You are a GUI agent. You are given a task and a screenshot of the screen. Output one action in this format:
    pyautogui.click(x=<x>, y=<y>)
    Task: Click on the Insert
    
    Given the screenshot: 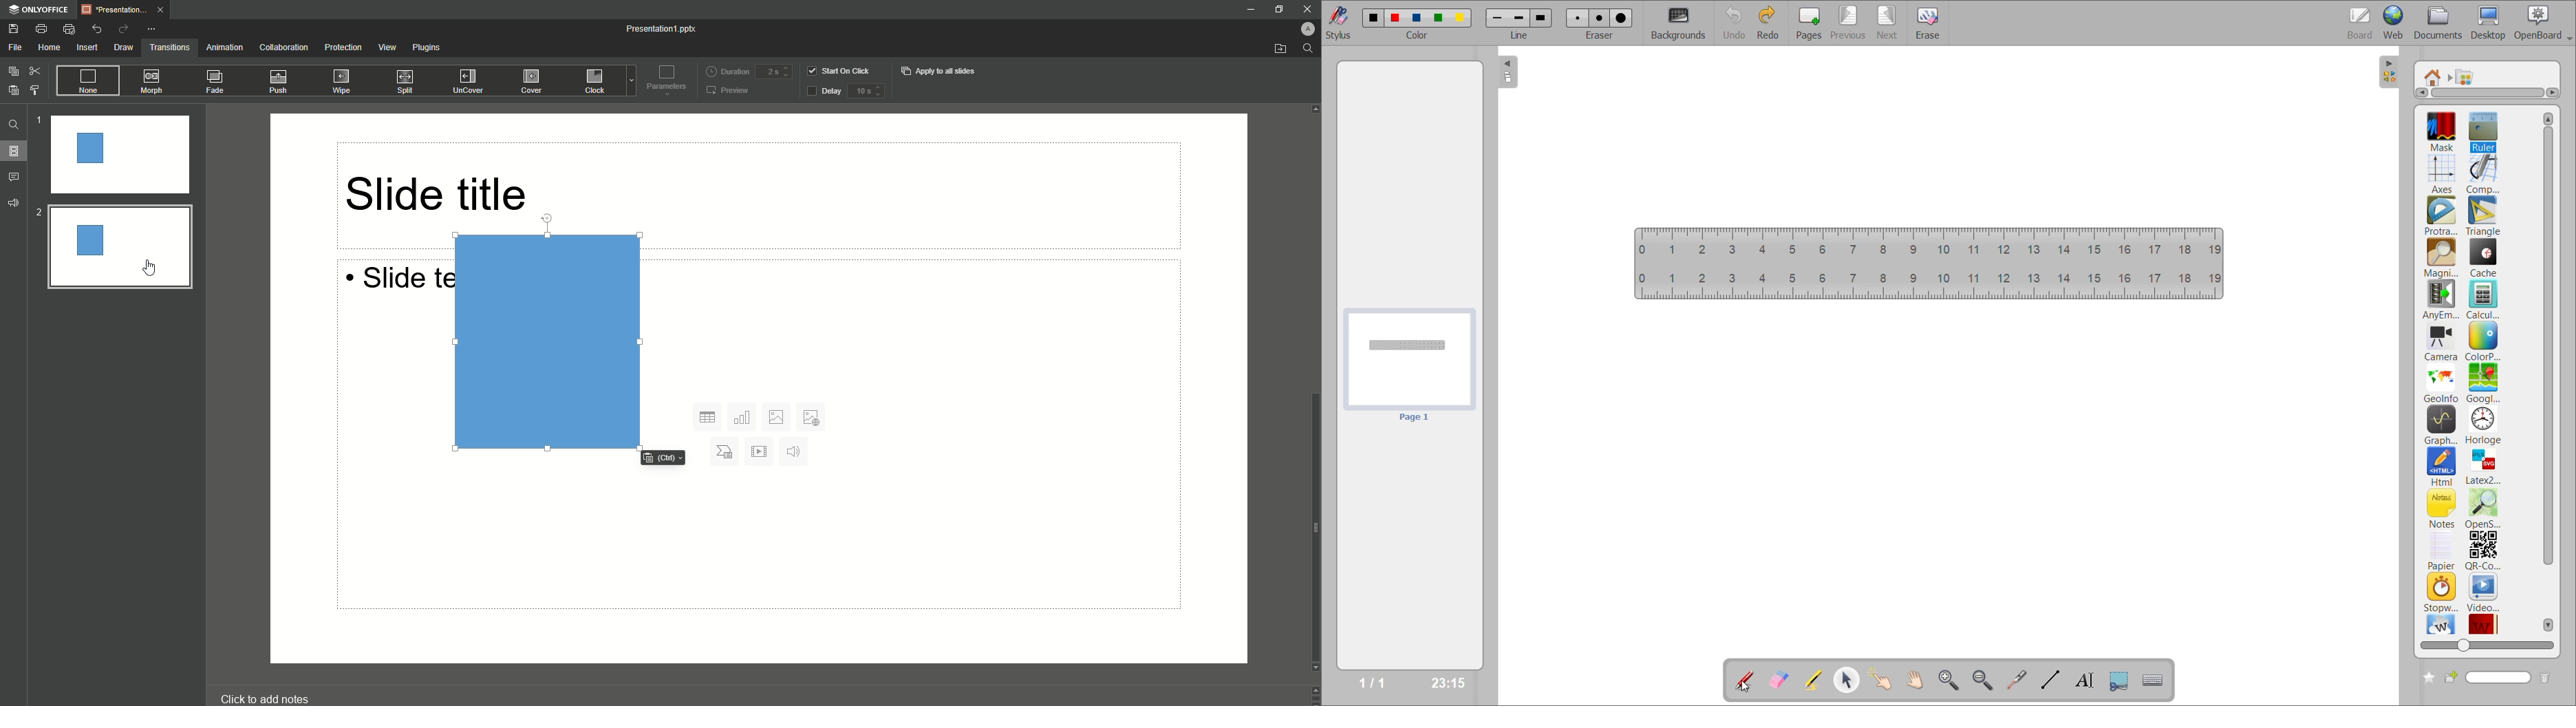 What is the action you would take?
    pyautogui.click(x=85, y=47)
    